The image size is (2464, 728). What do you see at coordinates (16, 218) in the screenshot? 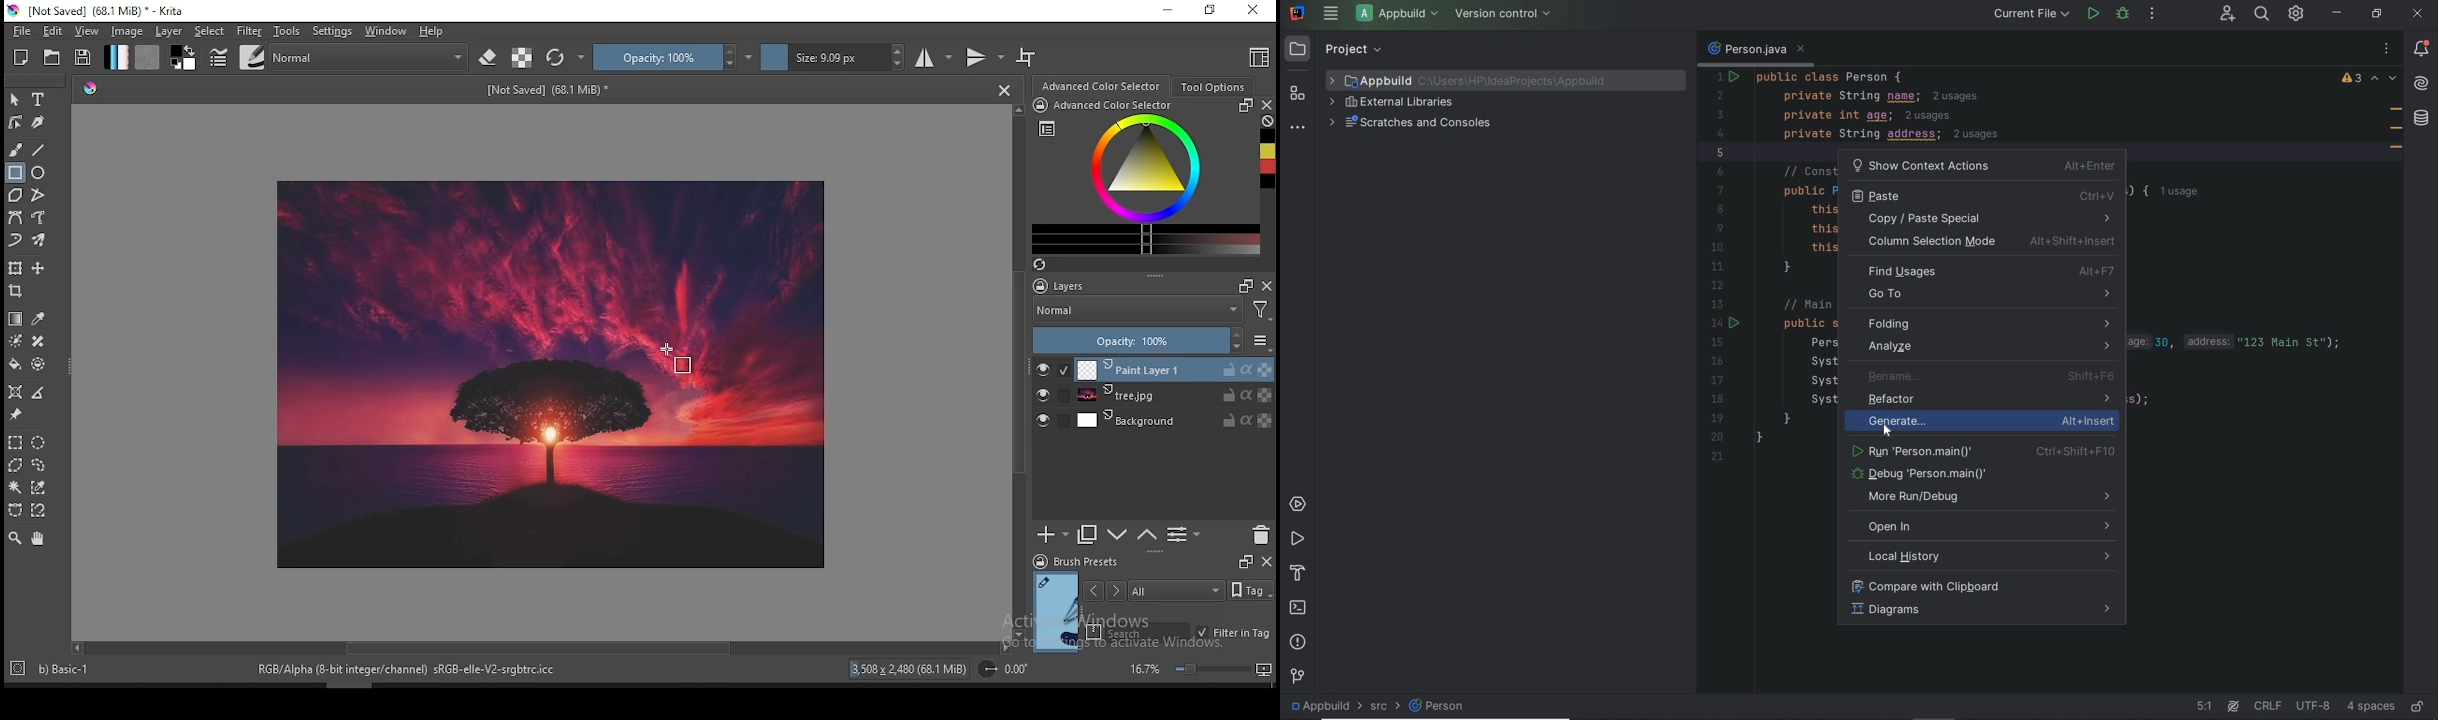
I see `bezier curve tool` at bounding box center [16, 218].